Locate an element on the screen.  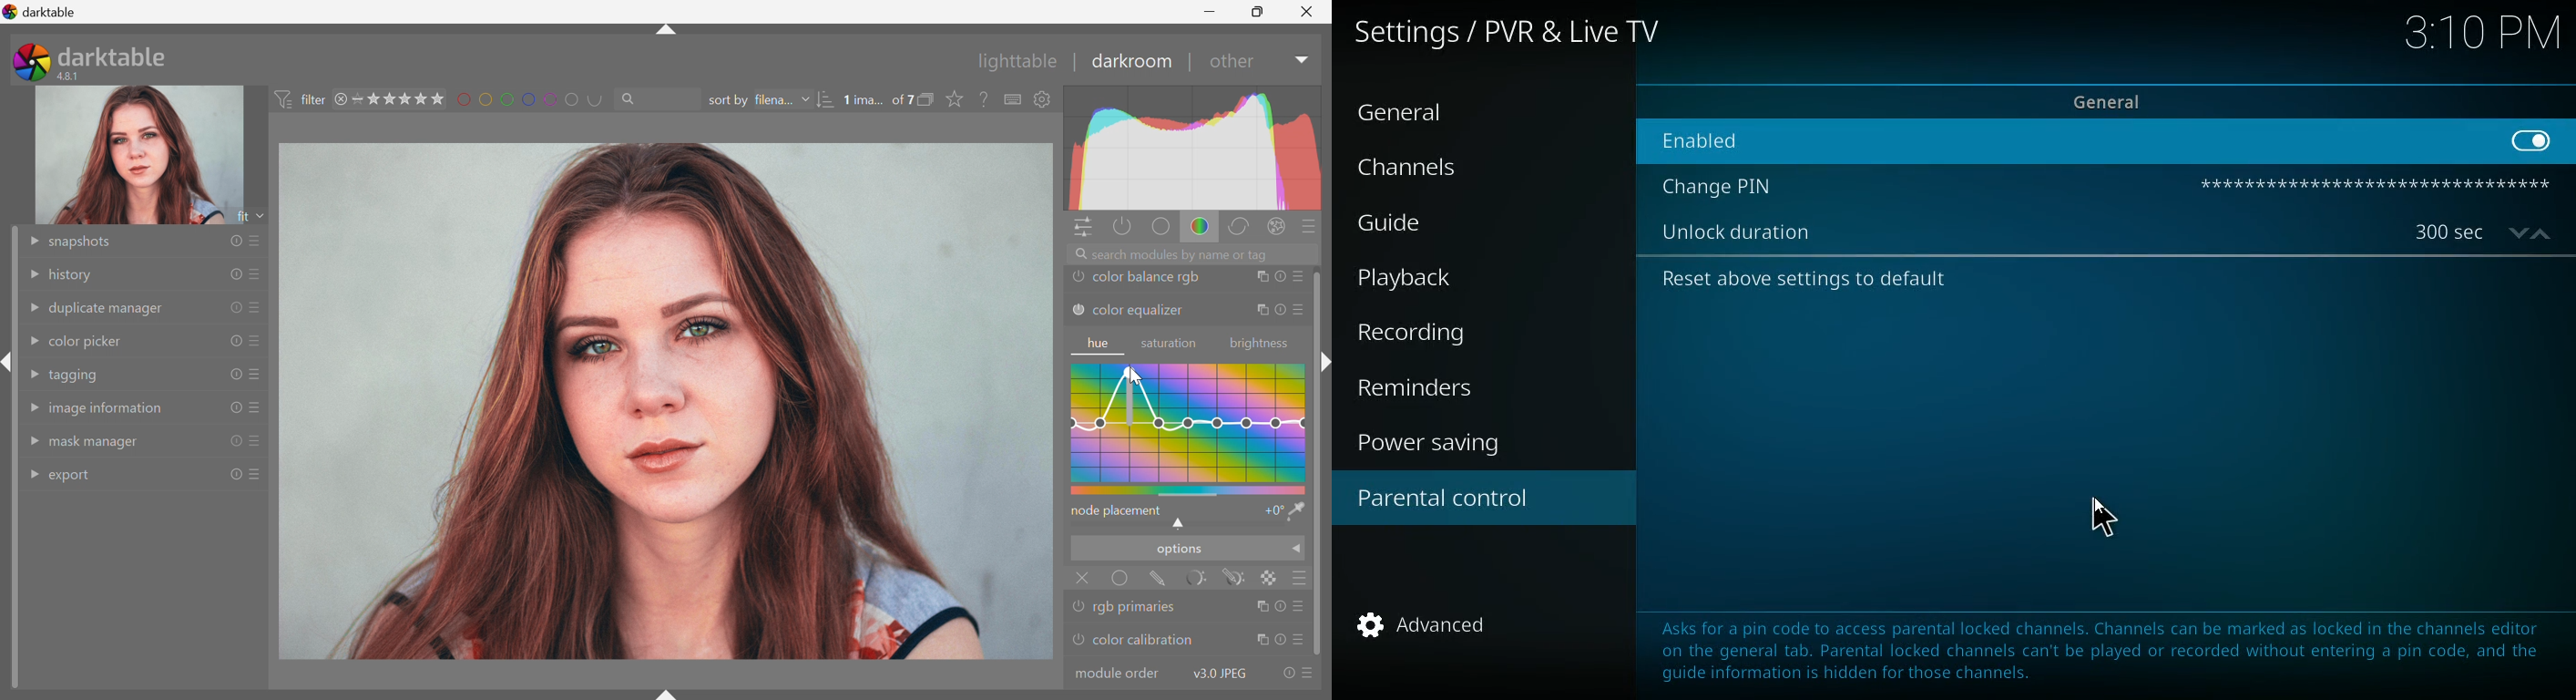
palyback is located at coordinates (1425, 278).